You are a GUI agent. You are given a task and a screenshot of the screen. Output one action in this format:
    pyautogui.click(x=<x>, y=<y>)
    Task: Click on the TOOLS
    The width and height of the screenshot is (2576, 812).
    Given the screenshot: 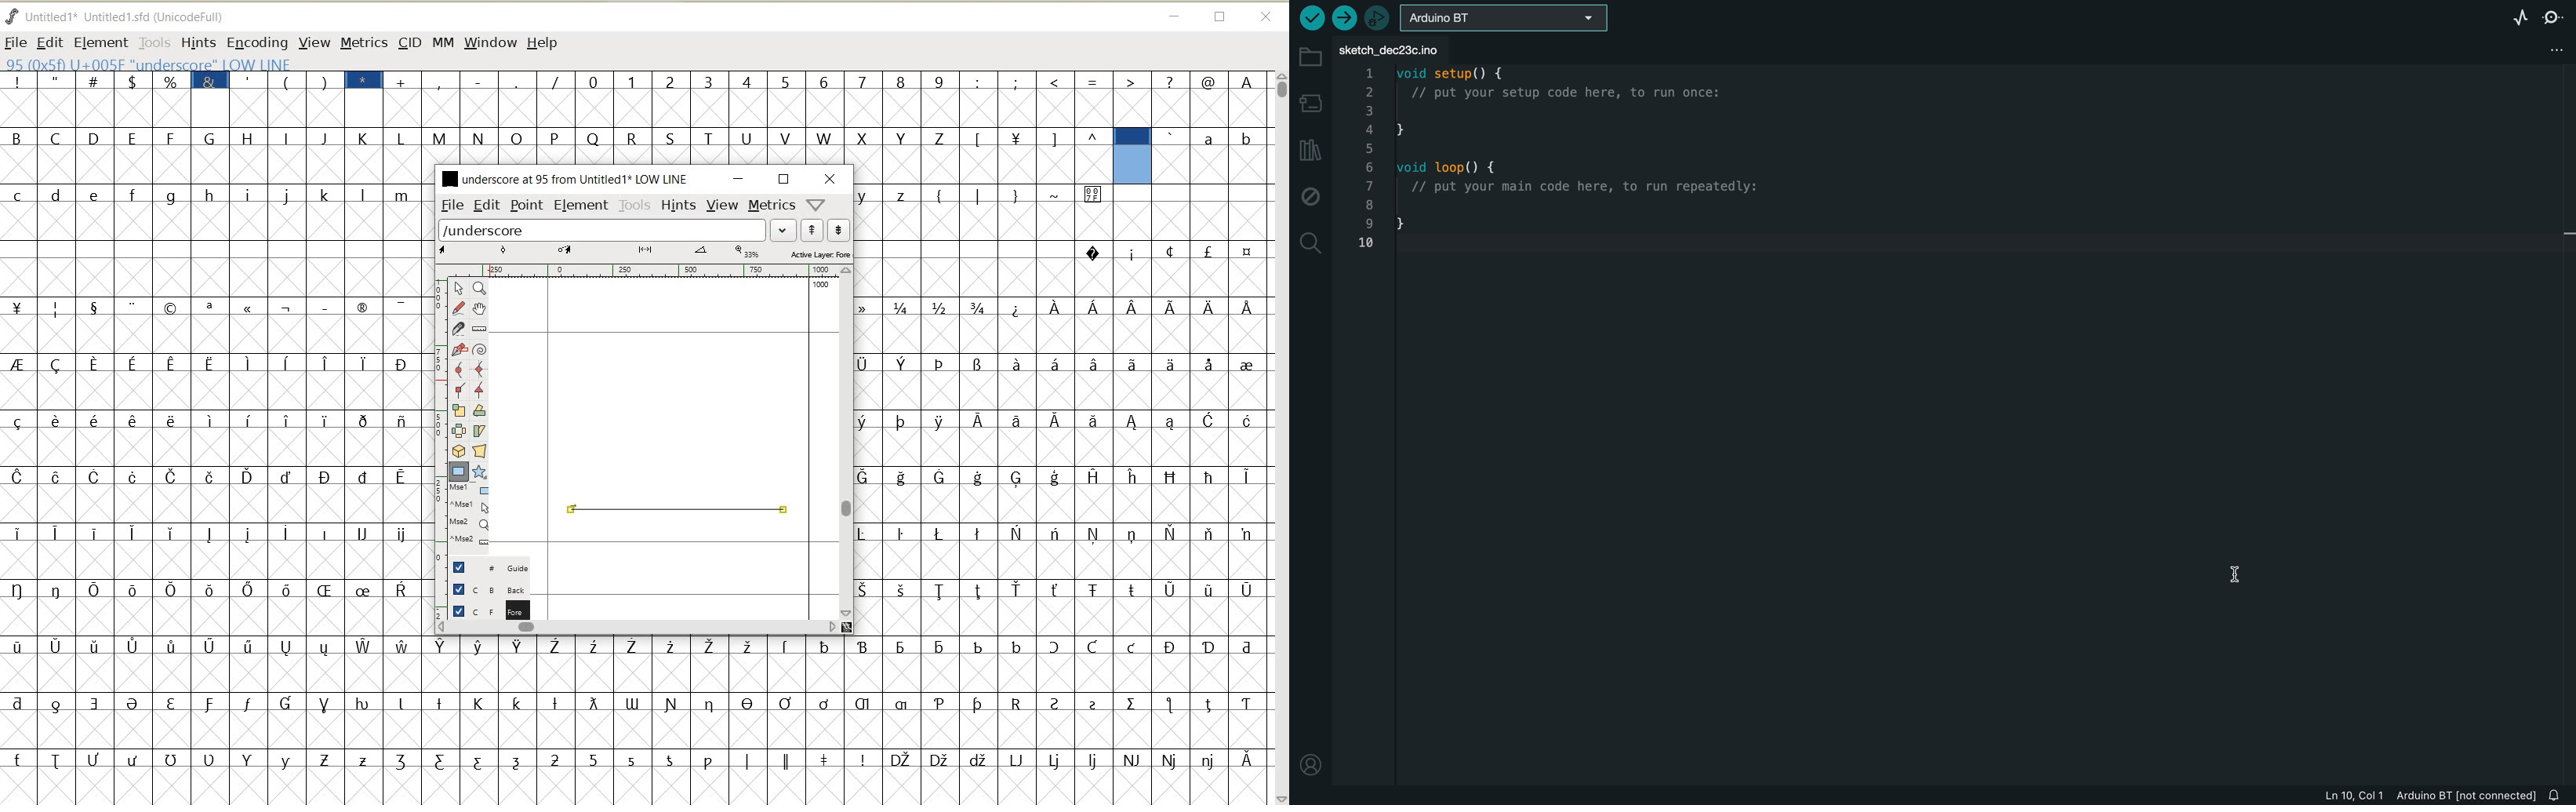 What is the action you would take?
    pyautogui.click(x=153, y=42)
    